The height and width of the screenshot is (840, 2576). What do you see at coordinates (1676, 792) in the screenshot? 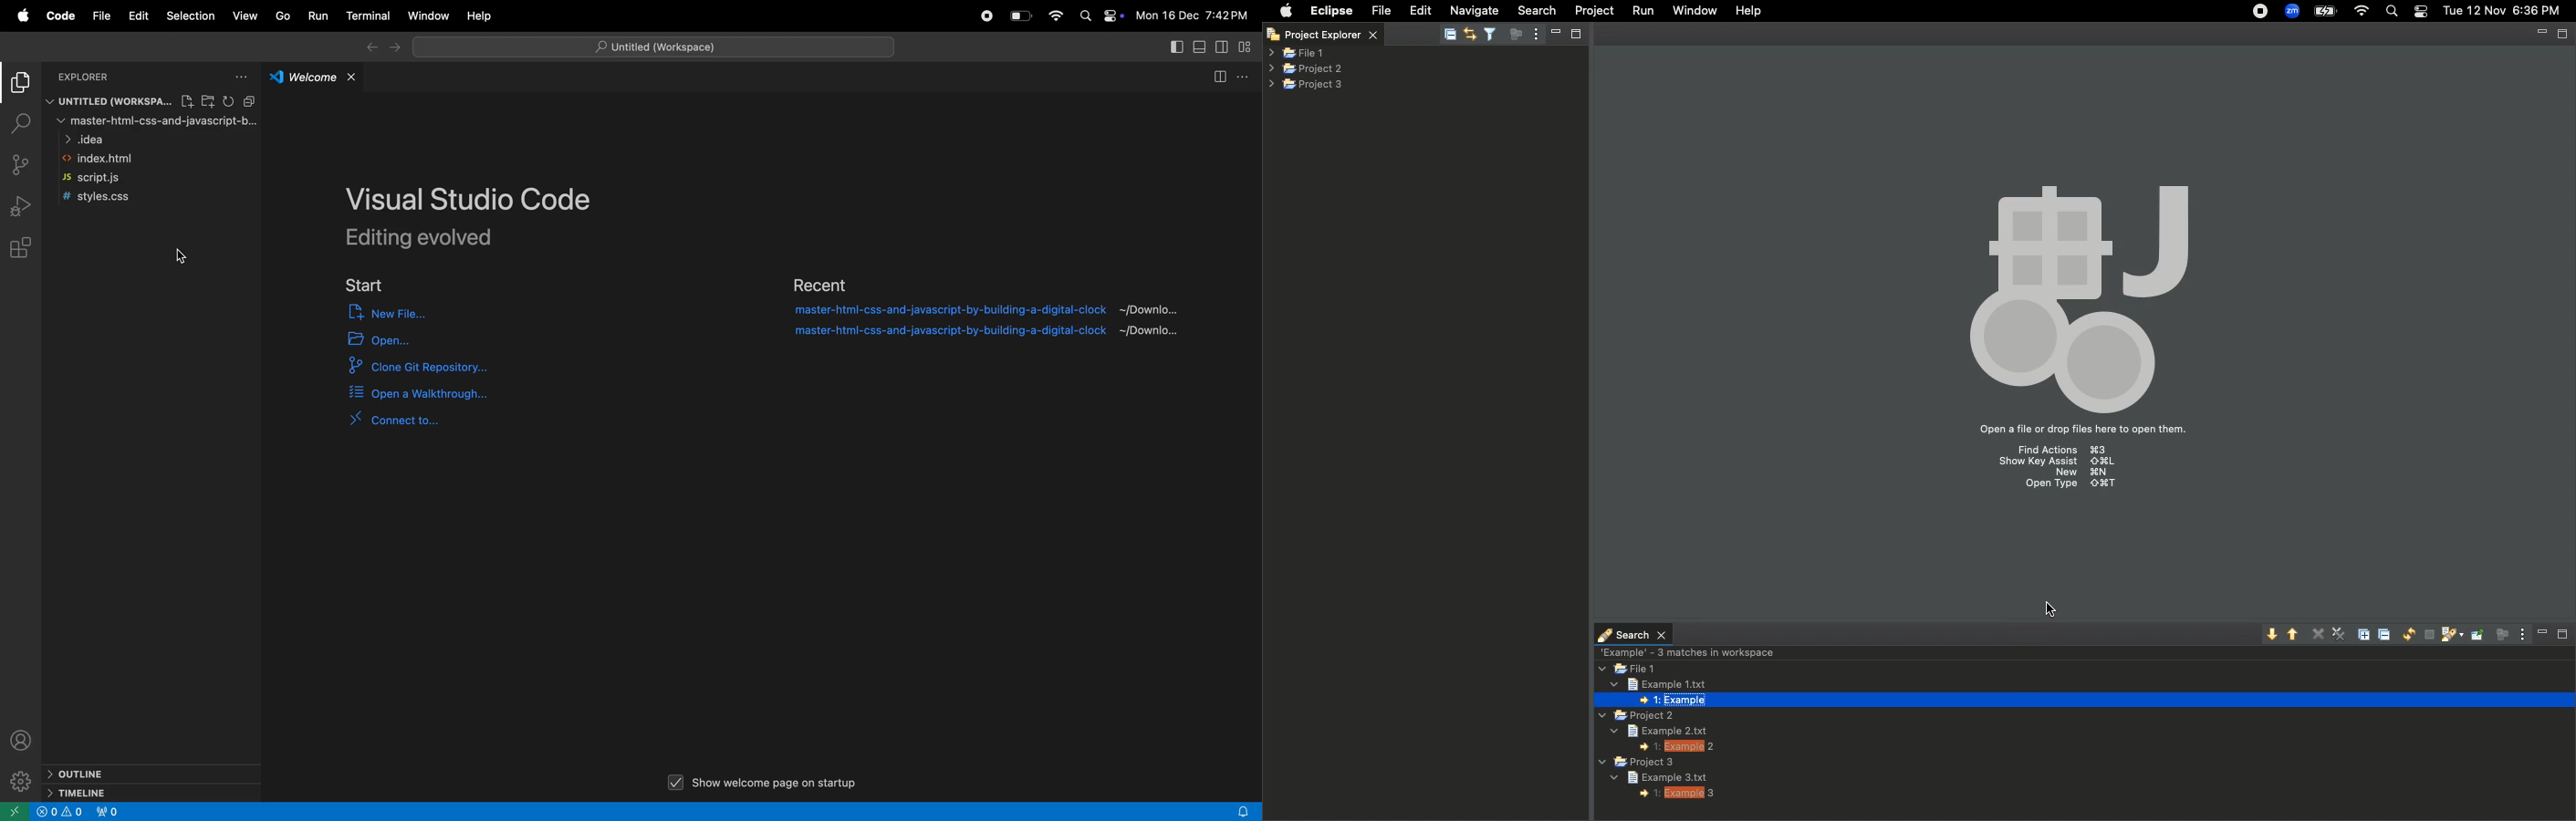
I see `1 example 3` at bounding box center [1676, 792].